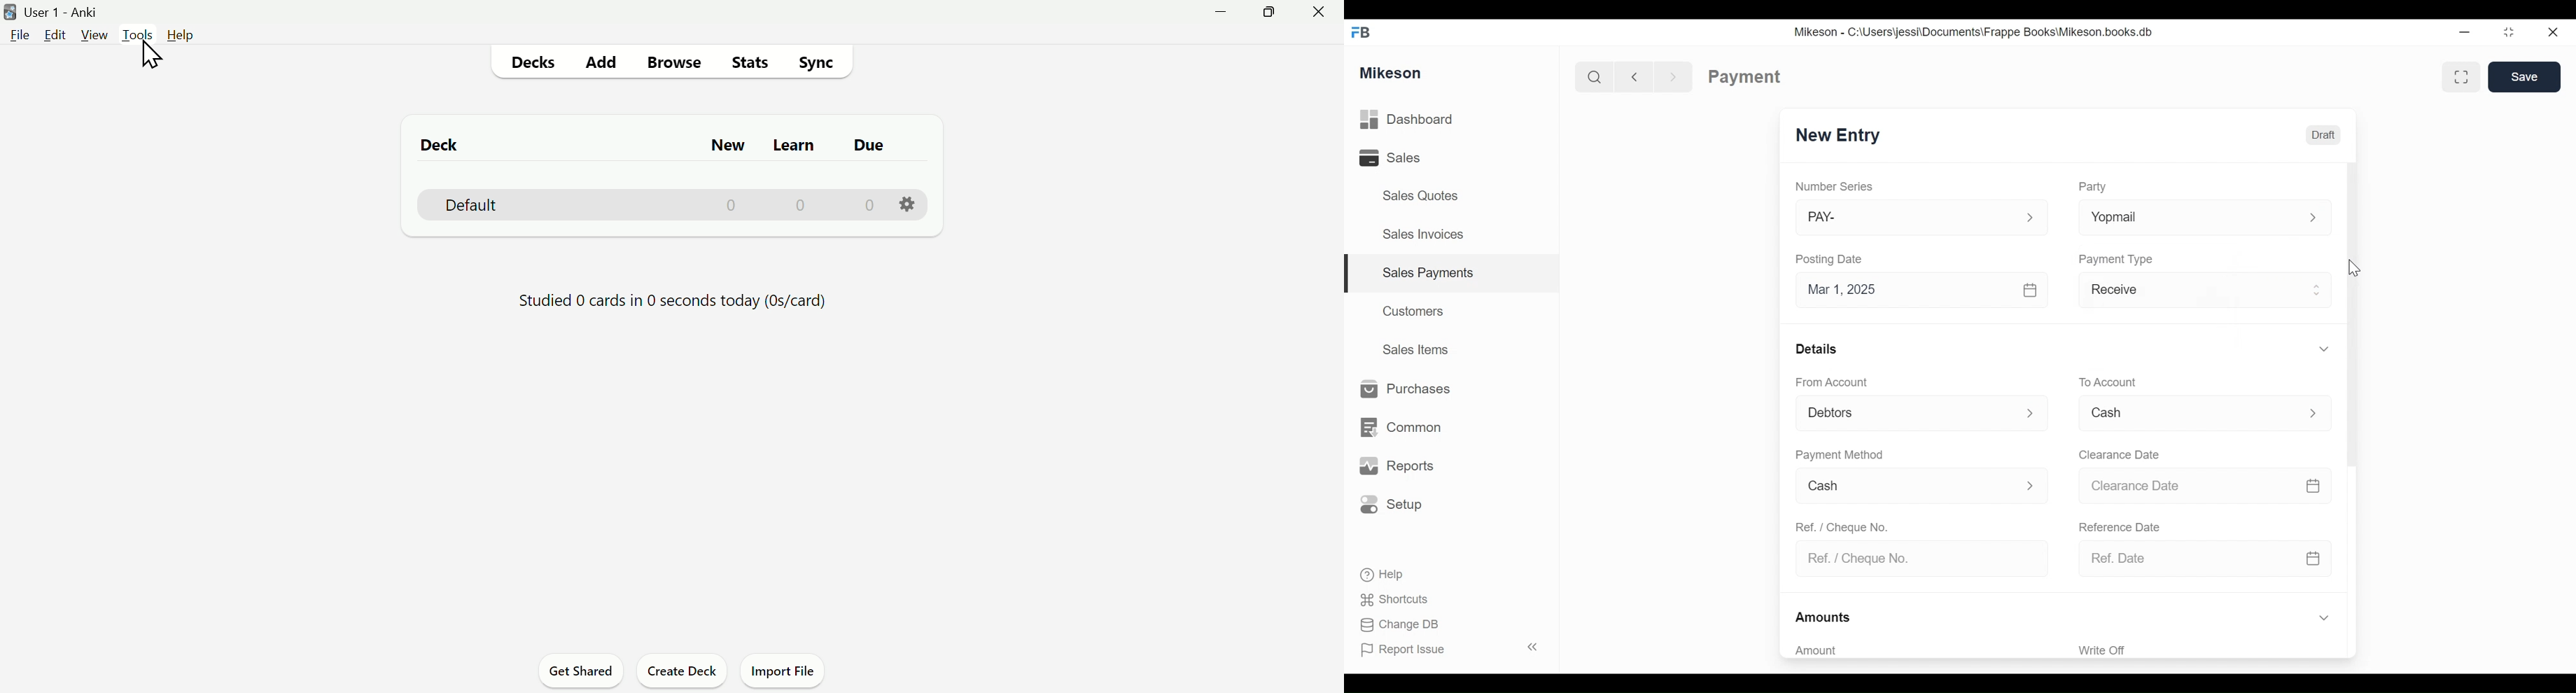 This screenshot has height=700, width=2576. What do you see at coordinates (1921, 216) in the screenshot?
I see `PAY-` at bounding box center [1921, 216].